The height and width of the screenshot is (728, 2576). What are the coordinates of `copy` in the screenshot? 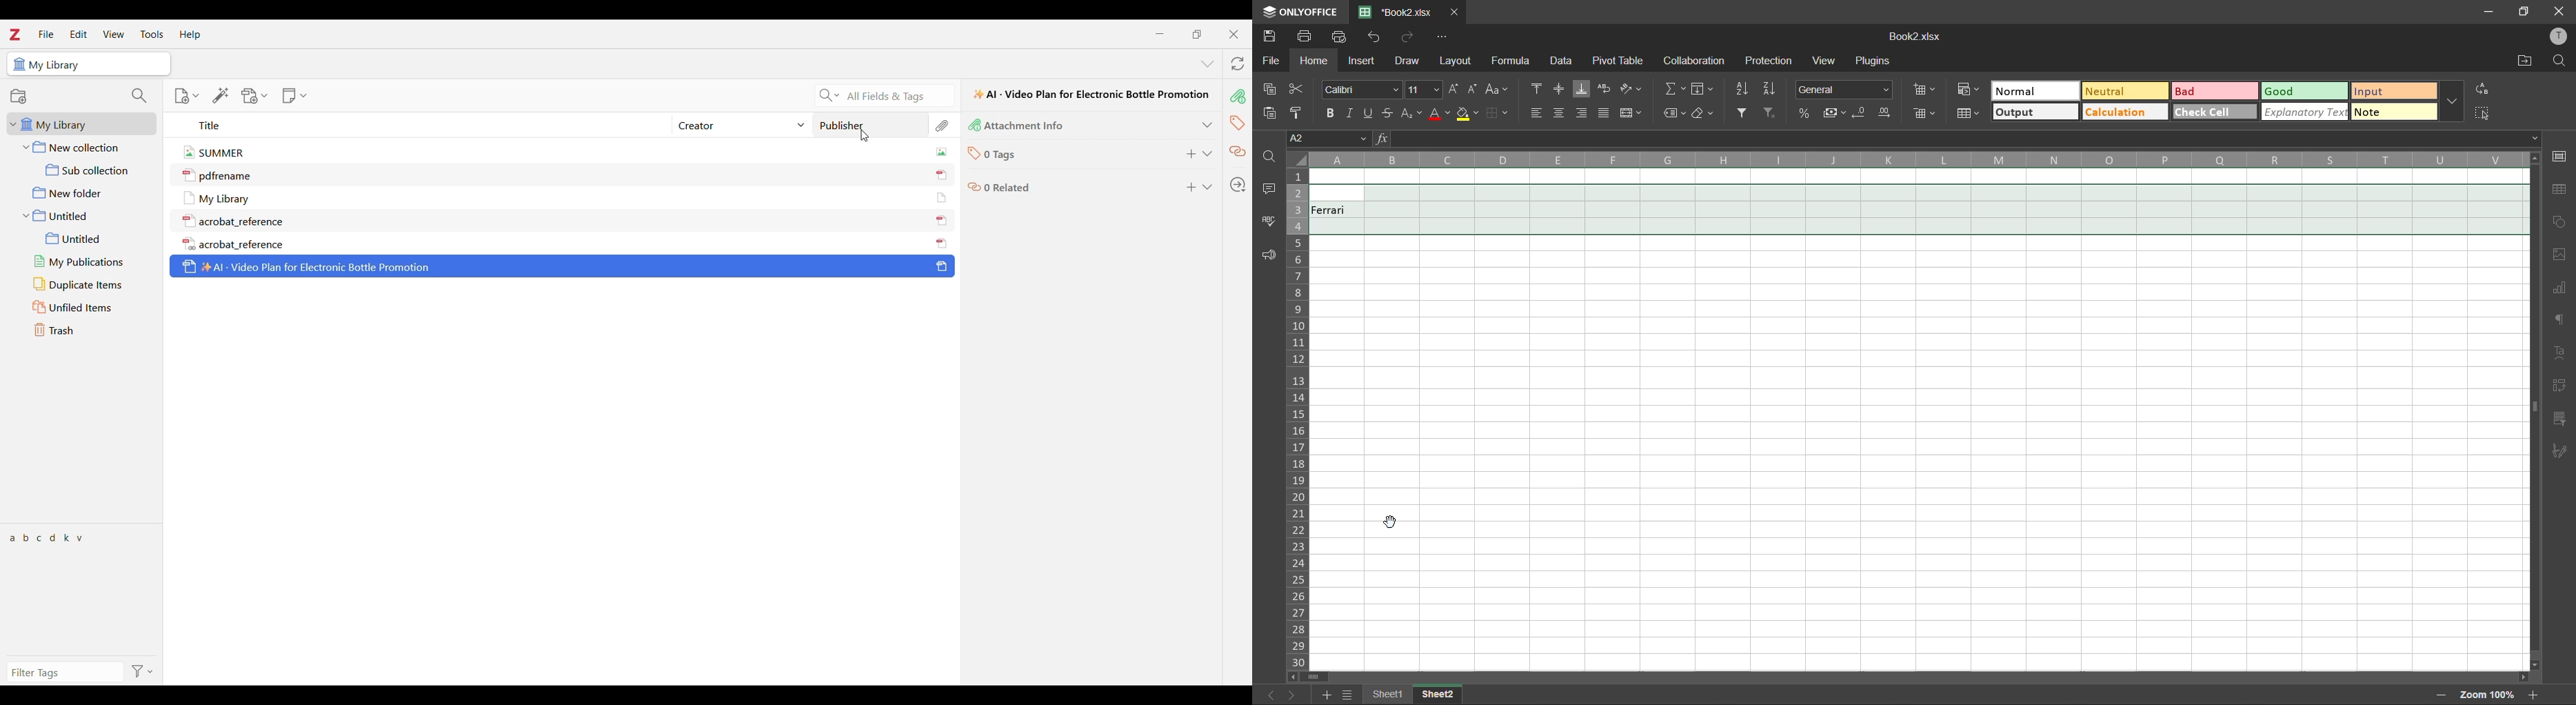 It's located at (1271, 87).